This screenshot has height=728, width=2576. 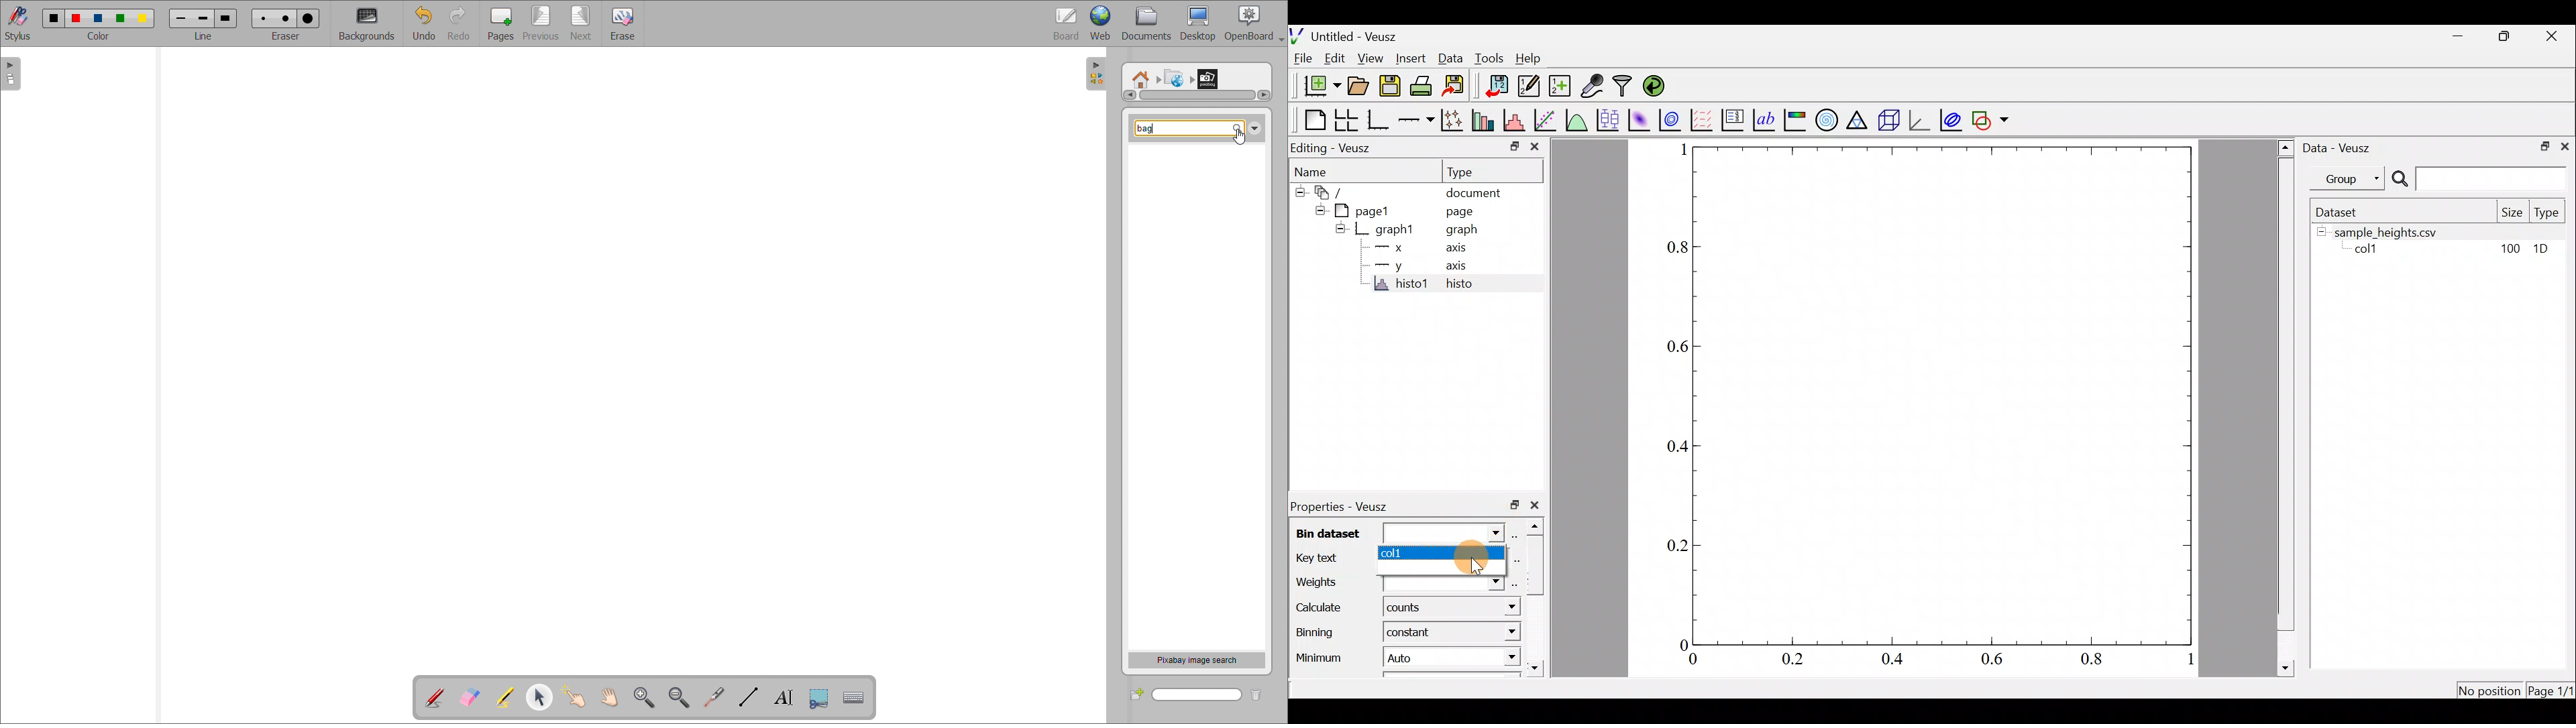 I want to click on backgrounds, so click(x=368, y=24).